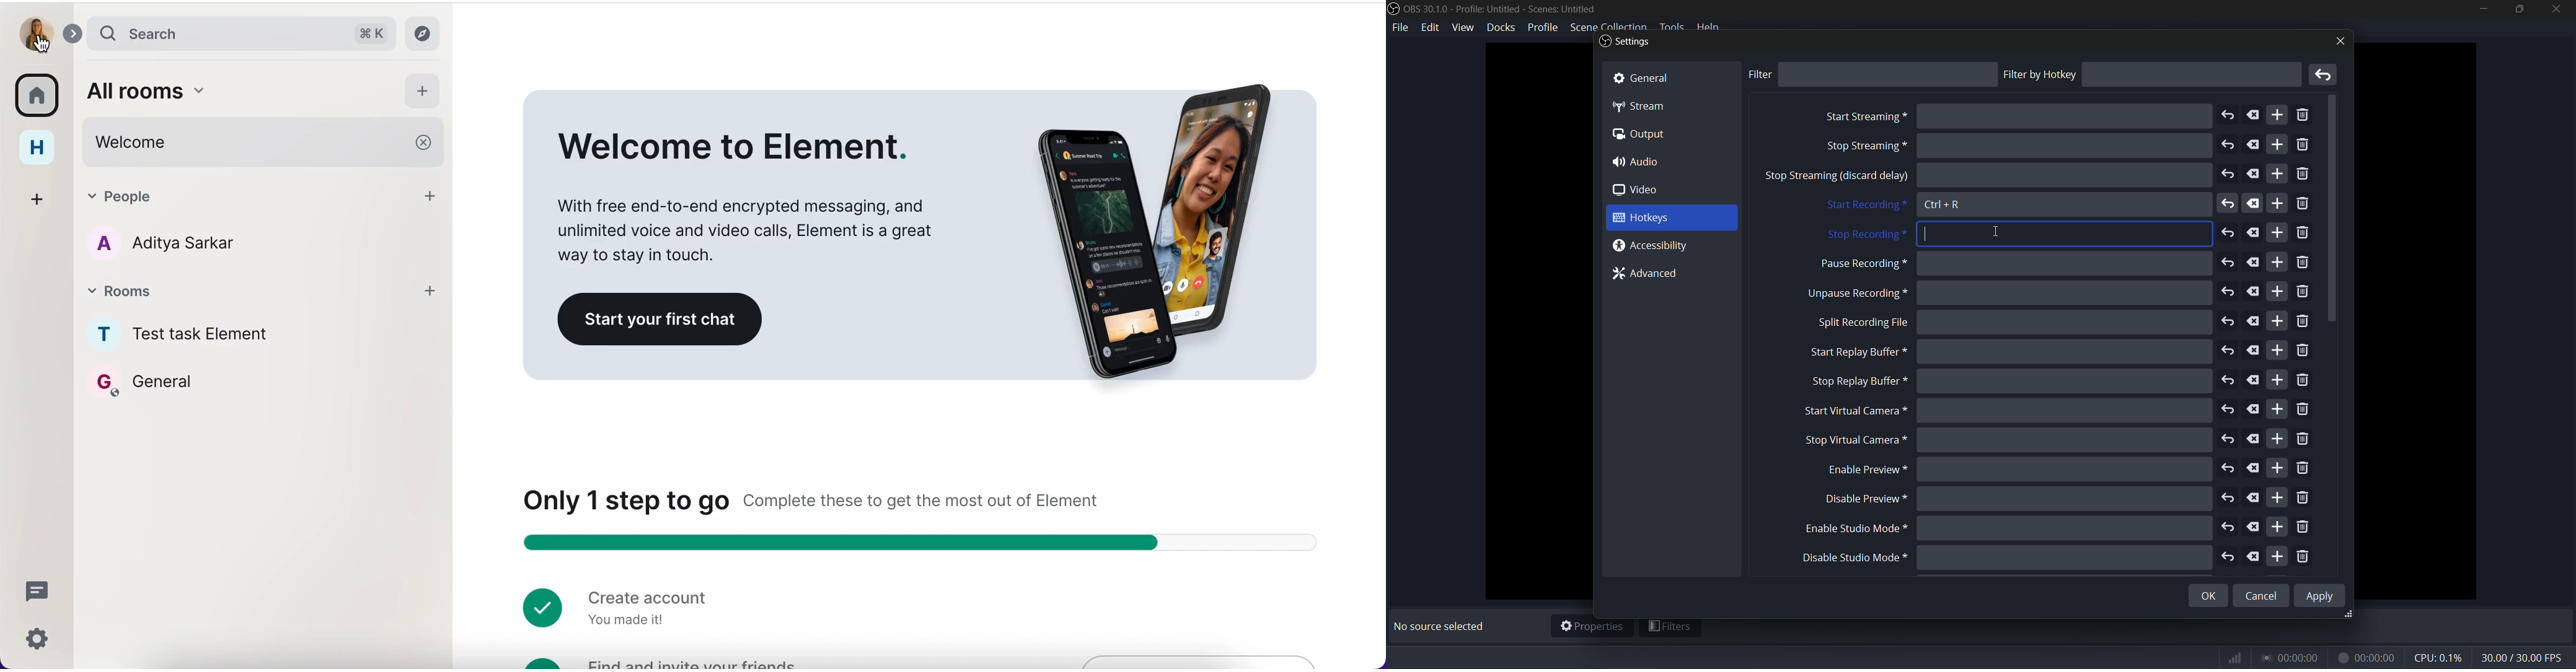  I want to click on stop recording, so click(1865, 235).